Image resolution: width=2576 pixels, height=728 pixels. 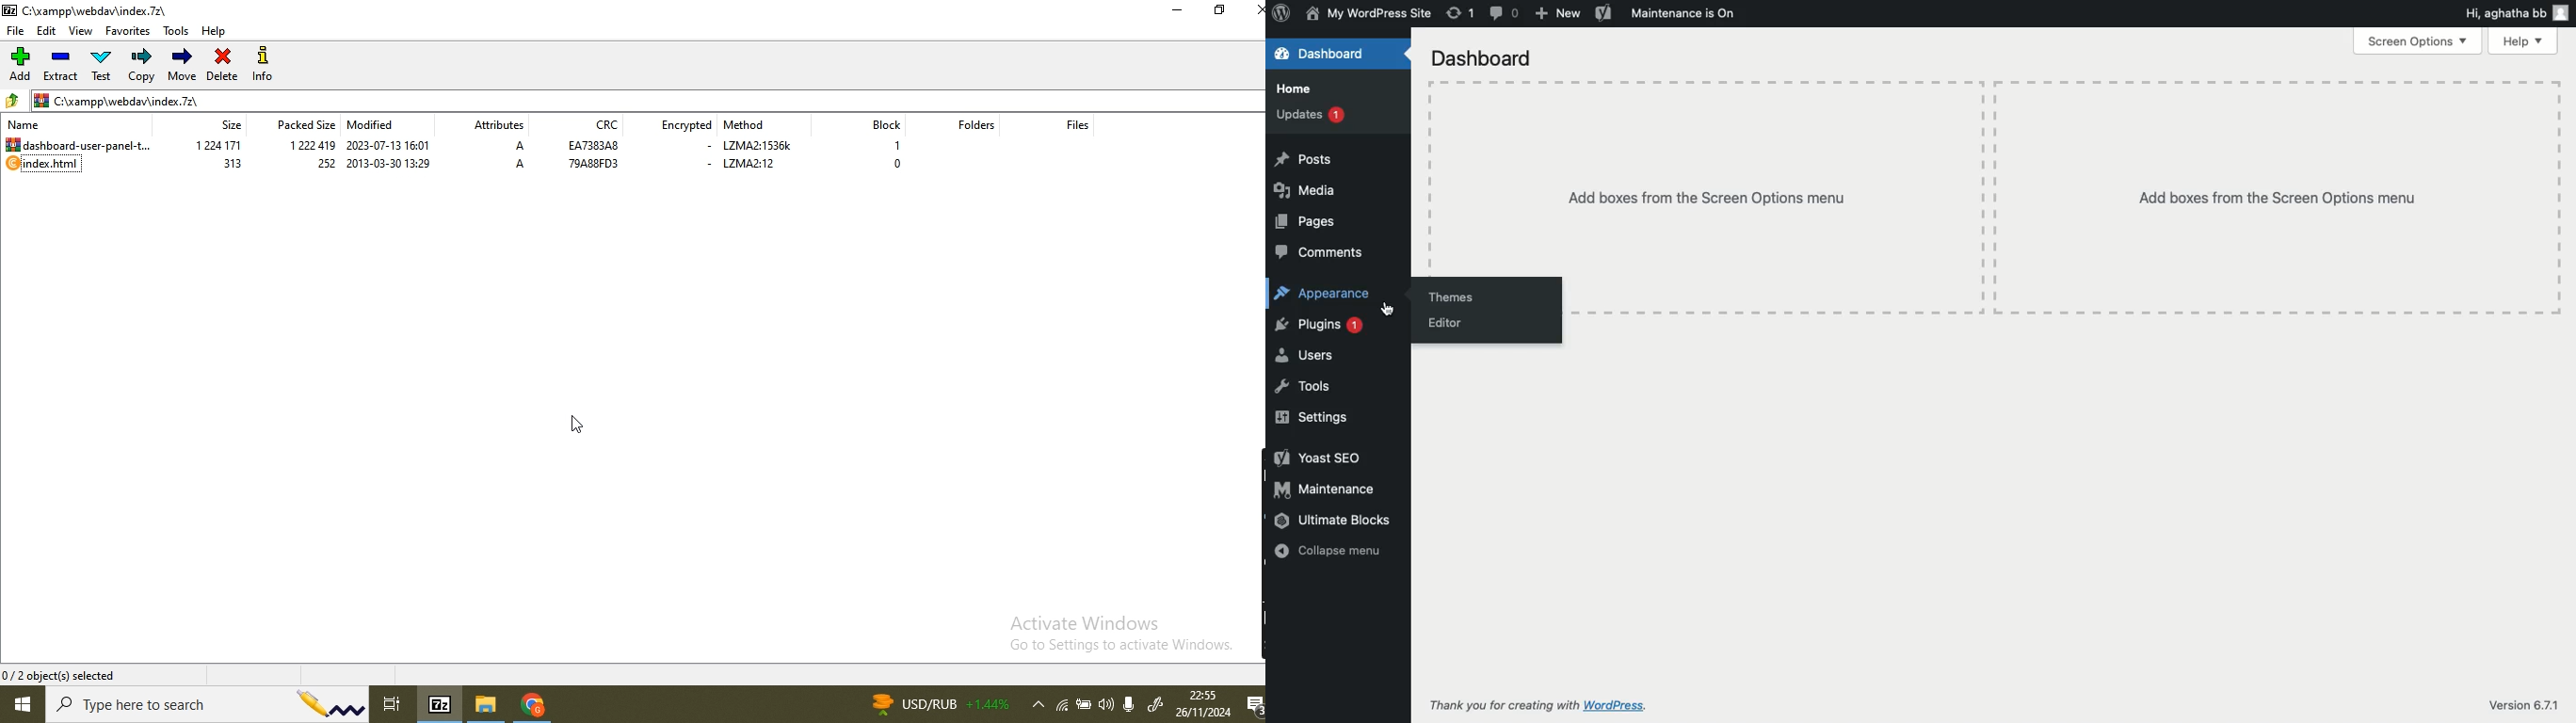 What do you see at coordinates (1313, 418) in the screenshot?
I see `Settings` at bounding box center [1313, 418].